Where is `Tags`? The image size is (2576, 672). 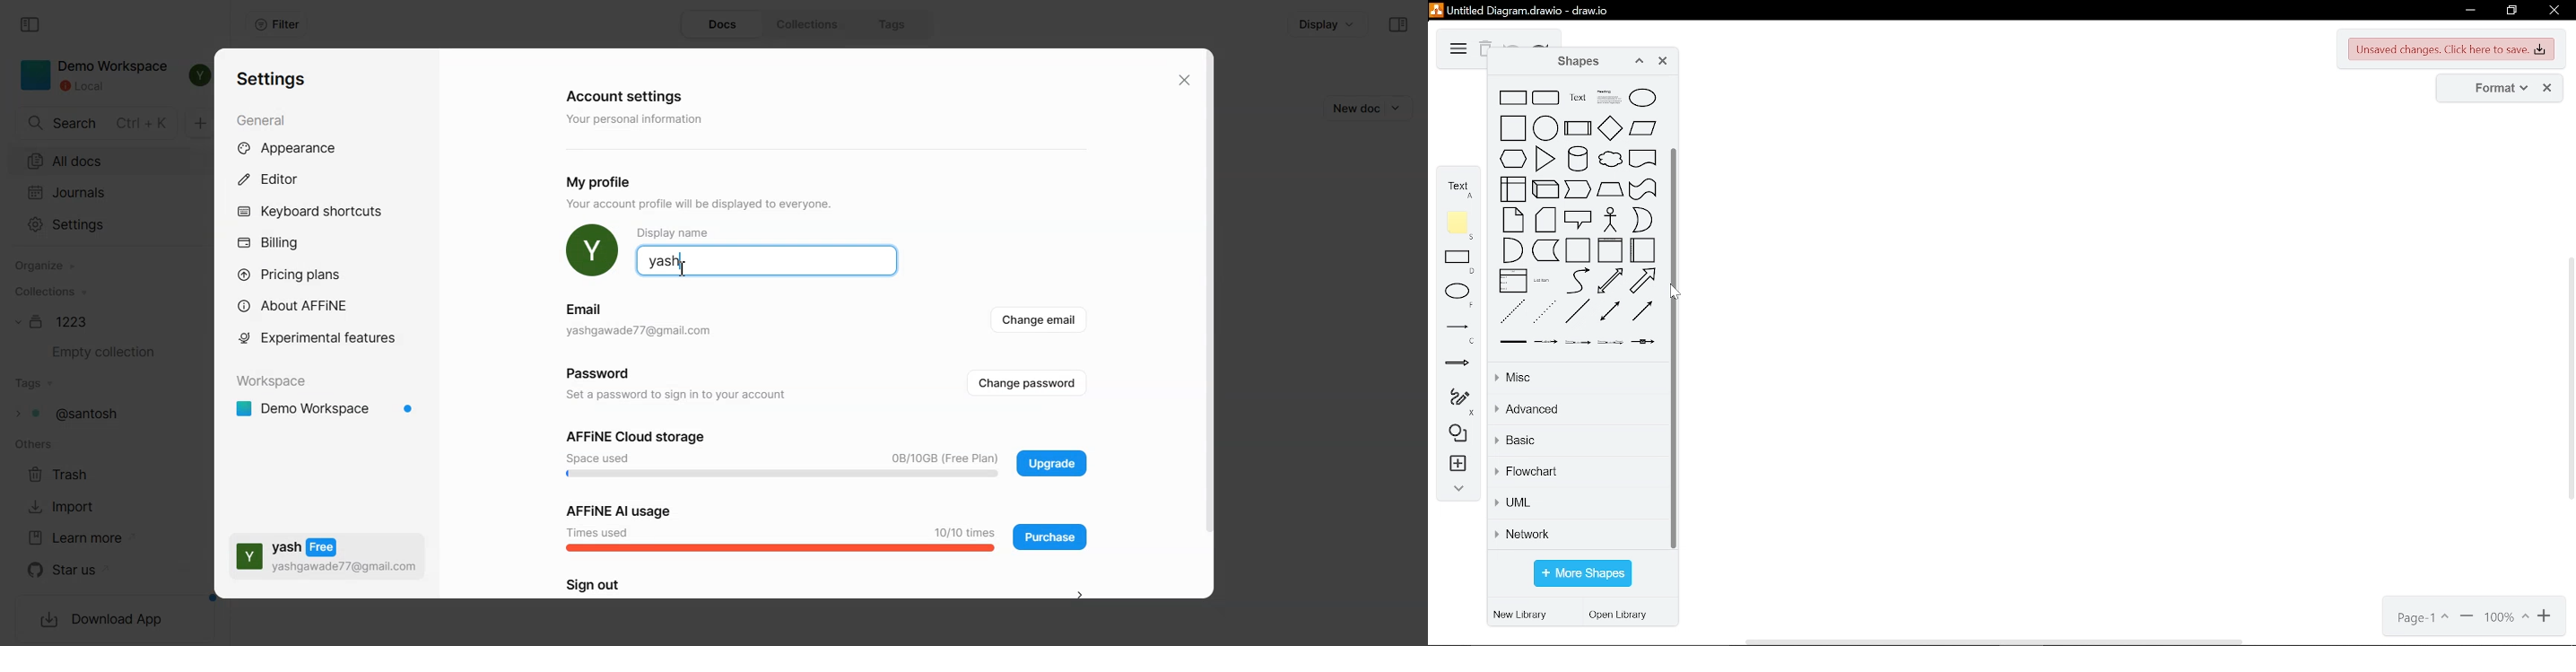 Tags is located at coordinates (894, 24).